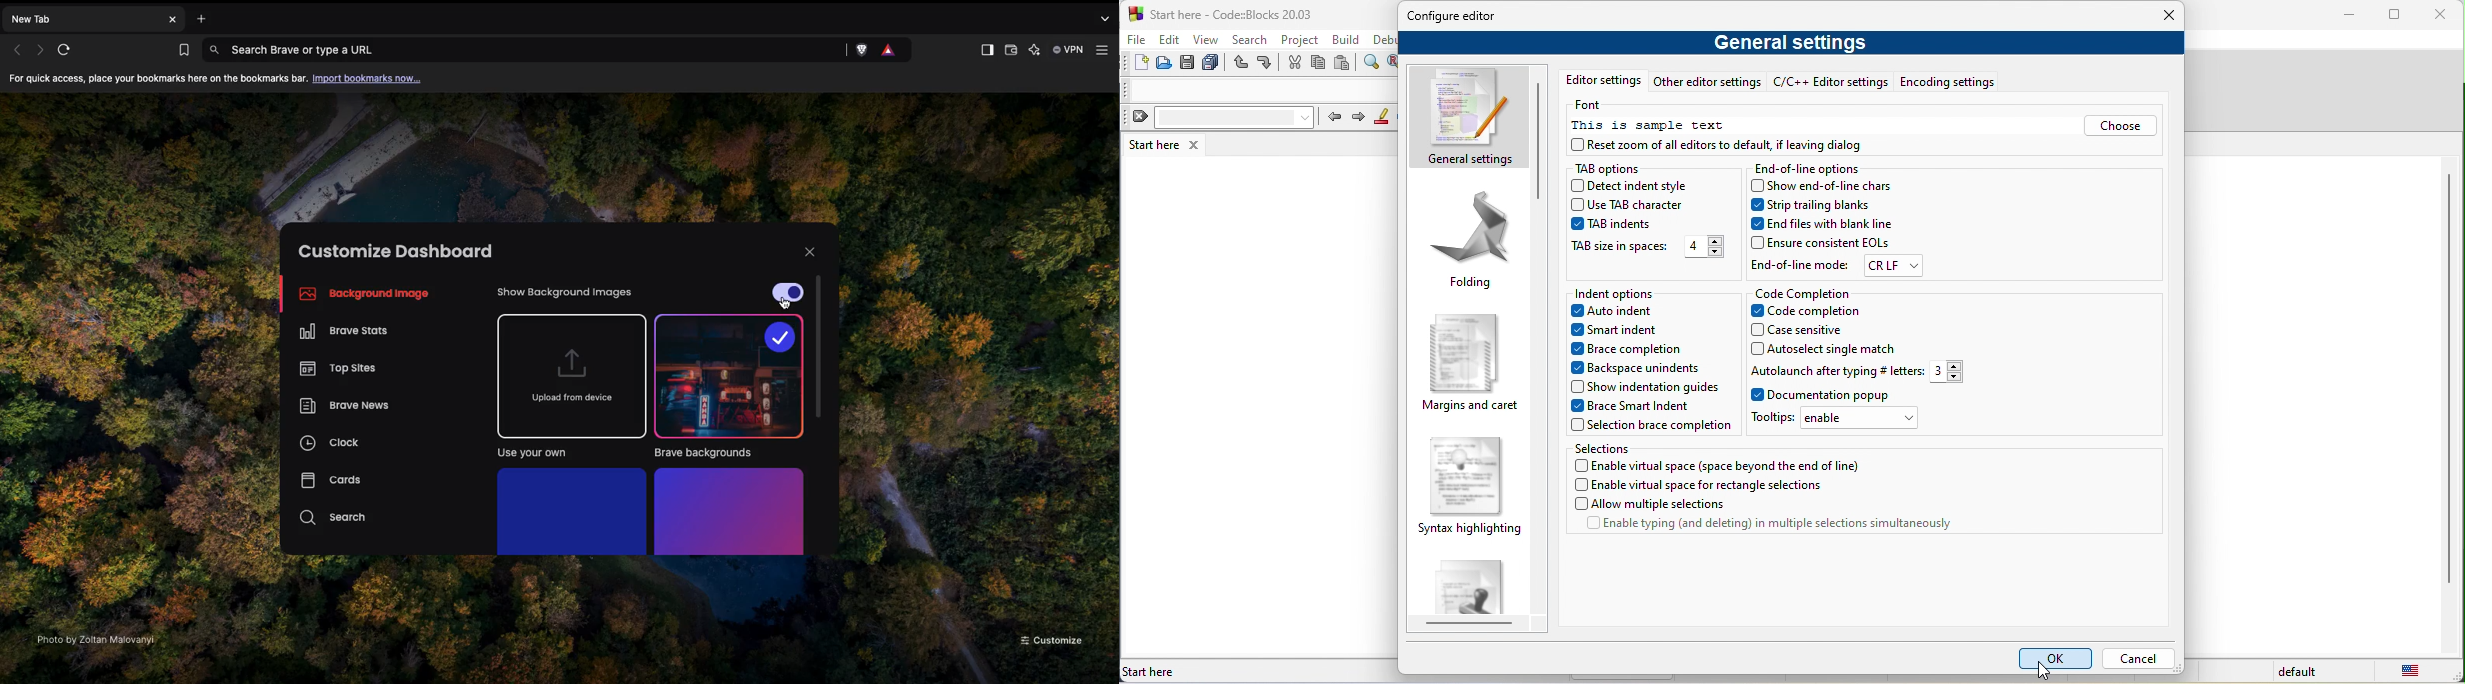  Describe the element at coordinates (1385, 40) in the screenshot. I see `debug` at that location.